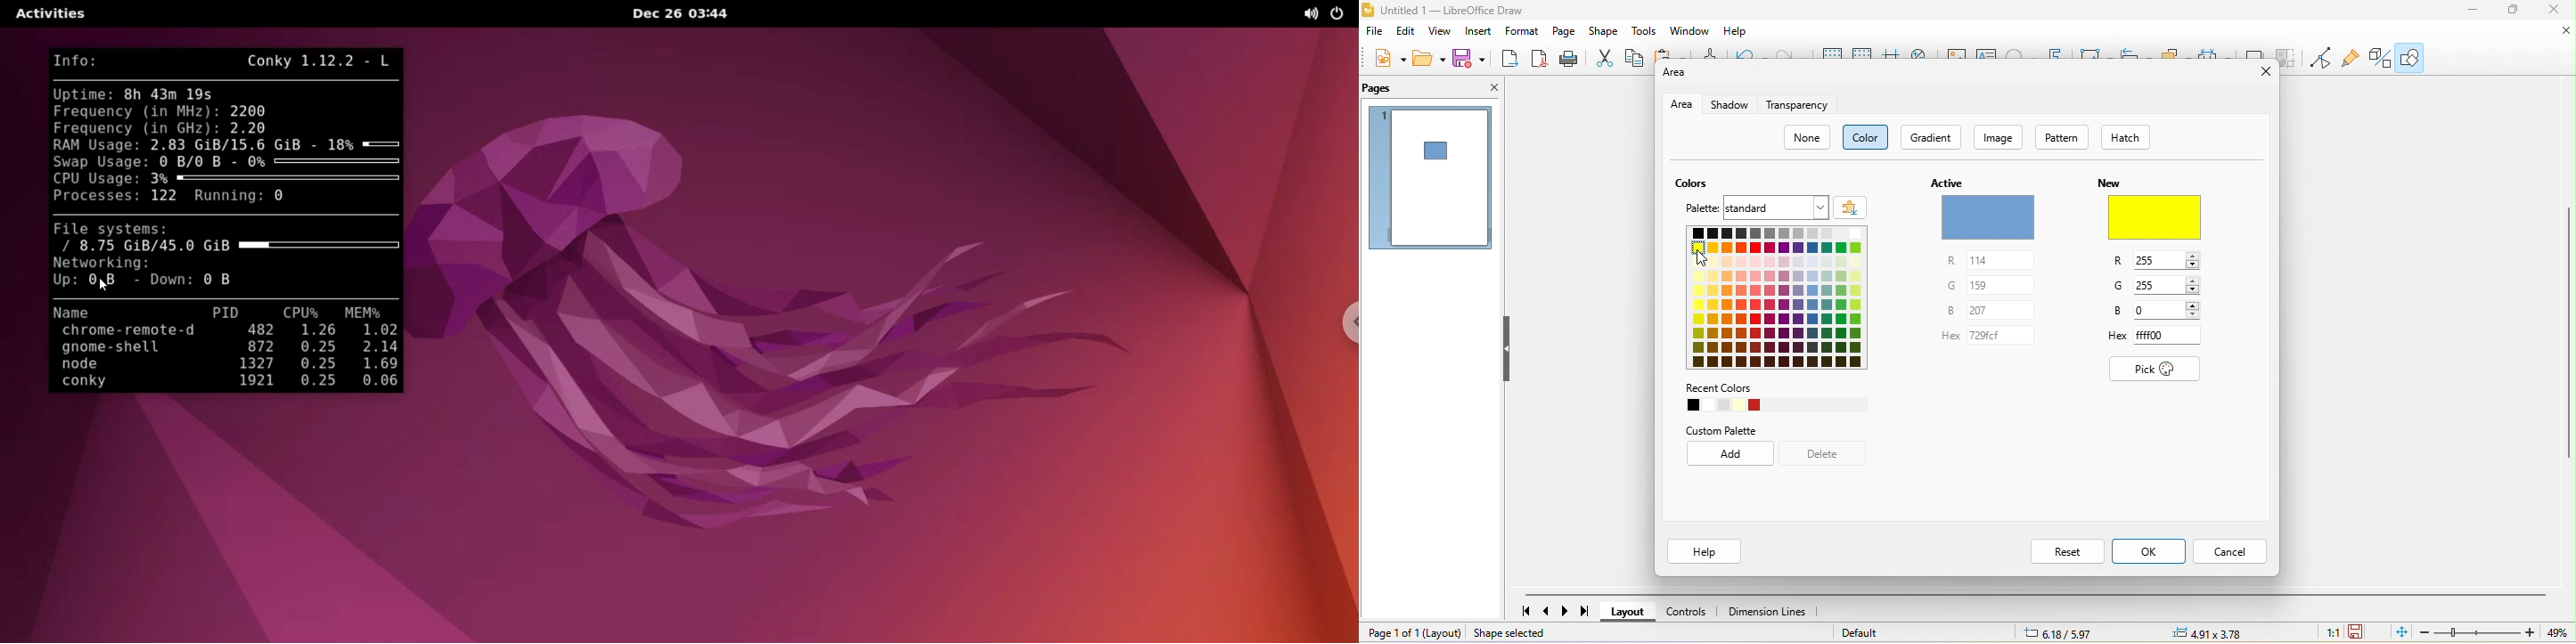 The width and height of the screenshot is (2576, 644). Describe the element at coordinates (1993, 285) in the screenshot. I see `g 159` at that location.